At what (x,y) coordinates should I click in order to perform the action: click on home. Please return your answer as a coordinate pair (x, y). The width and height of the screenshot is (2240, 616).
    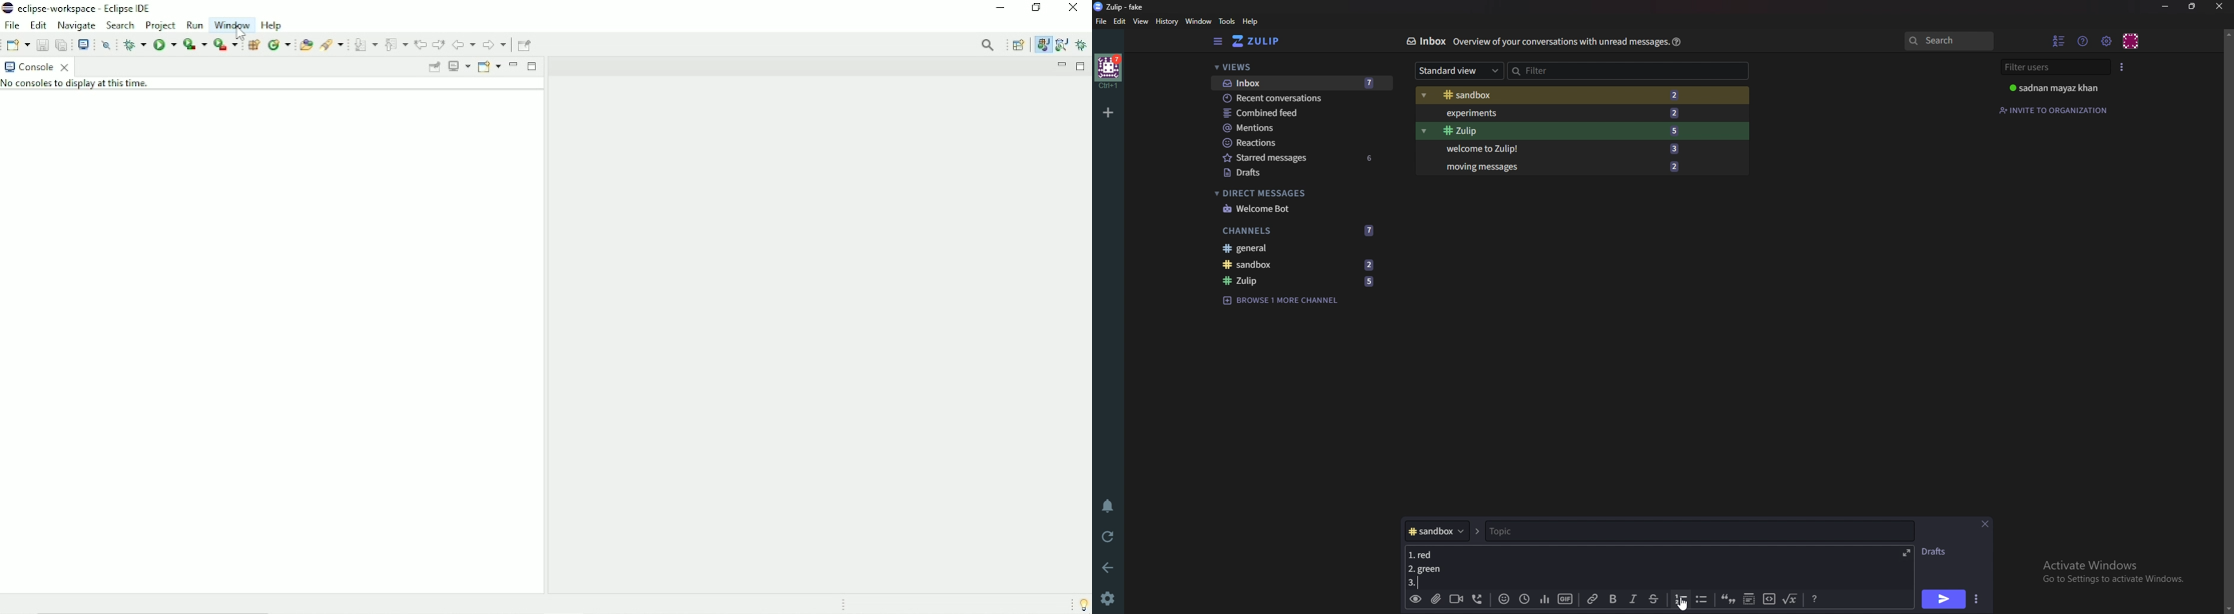
    Looking at the image, I should click on (1107, 71).